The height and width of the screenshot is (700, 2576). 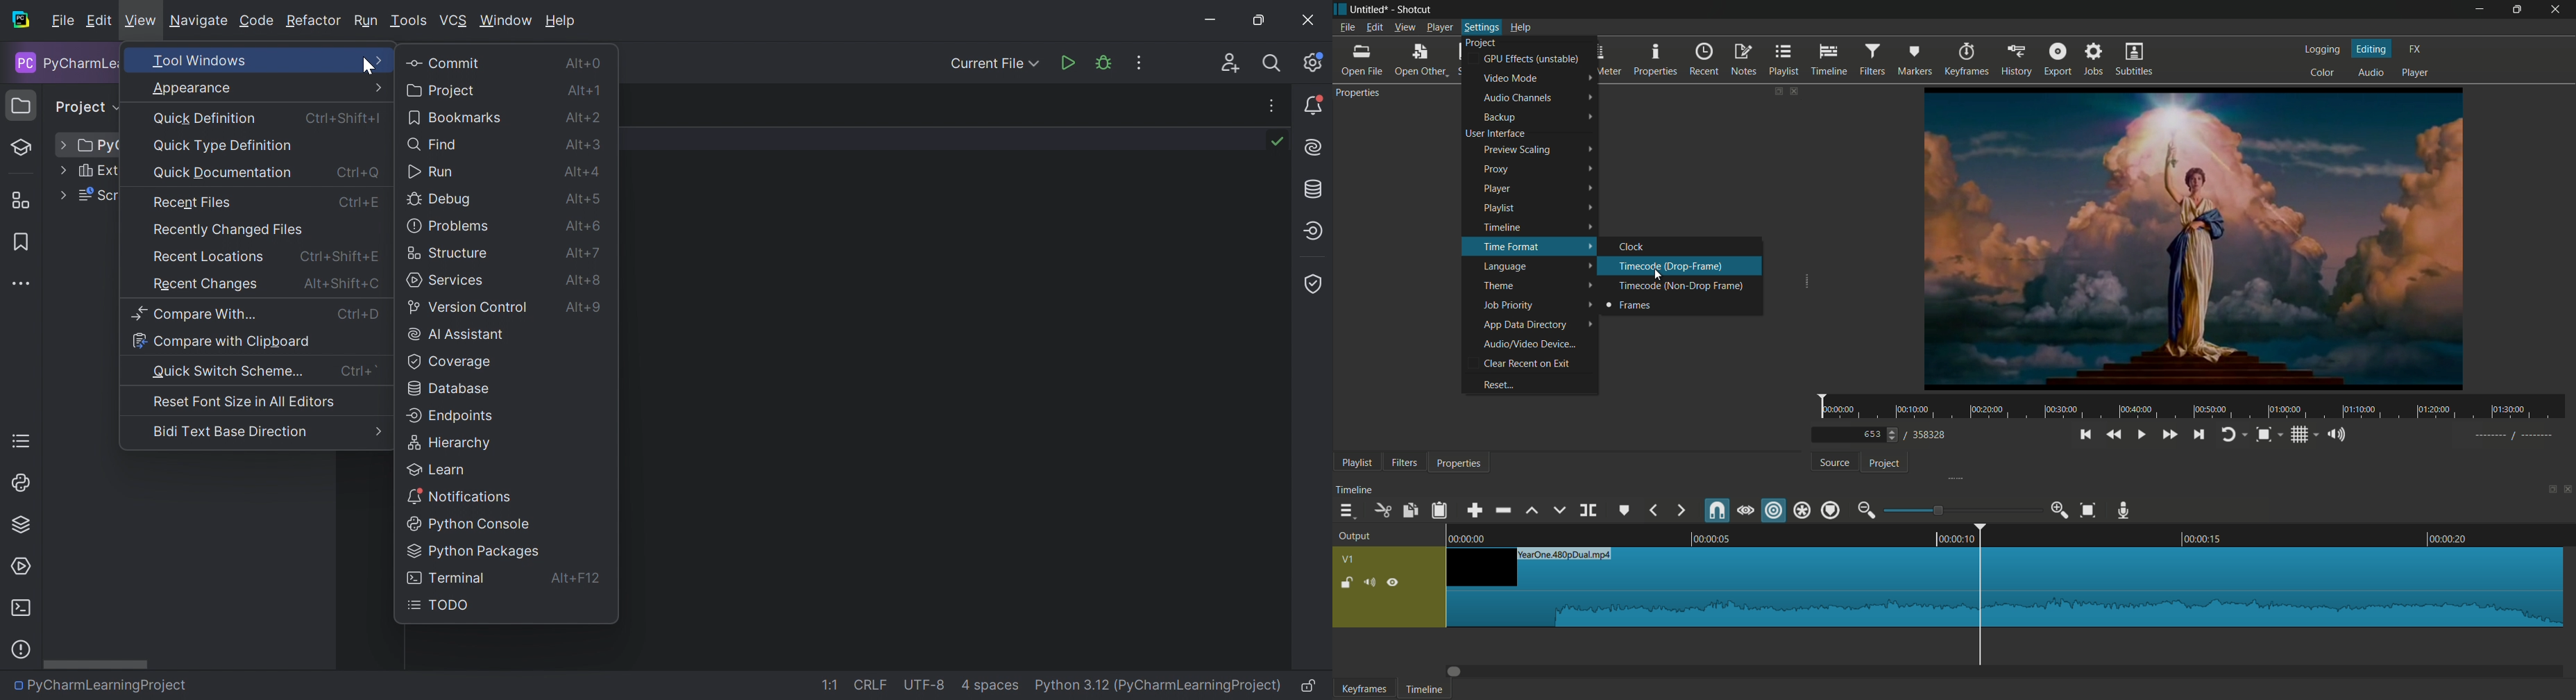 What do you see at coordinates (2568, 490) in the screenshot?
I see `close timeline` at bounding box center [2568, 490].